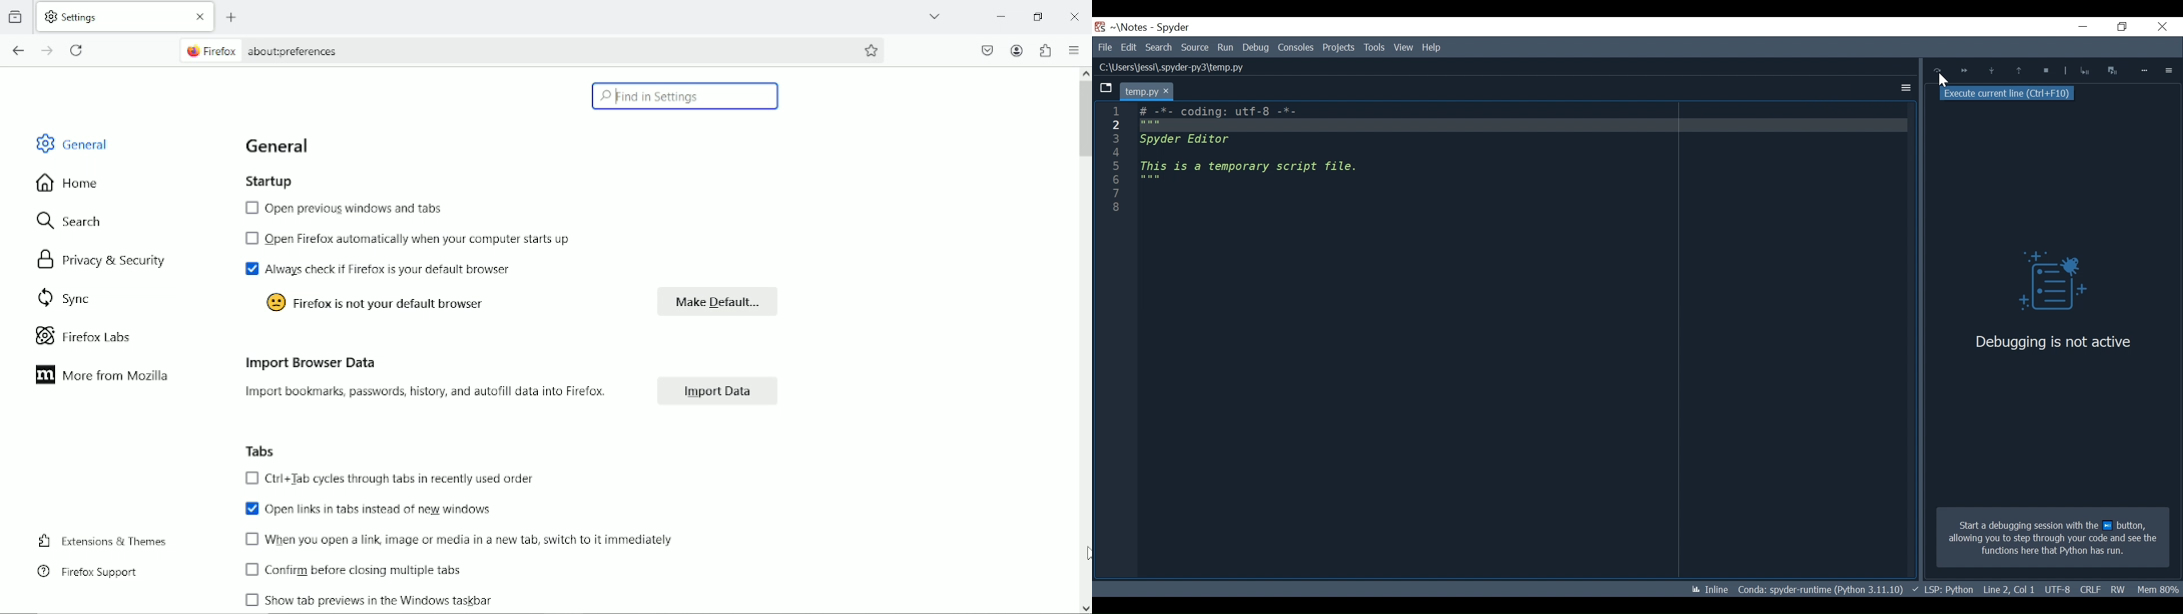 Image resolution: width=2184 pixels, height=616 pixels. What do you see at coordinates (307, 361) in the screenshot?
I see `Import browser data` at bounding box center [307, 361].